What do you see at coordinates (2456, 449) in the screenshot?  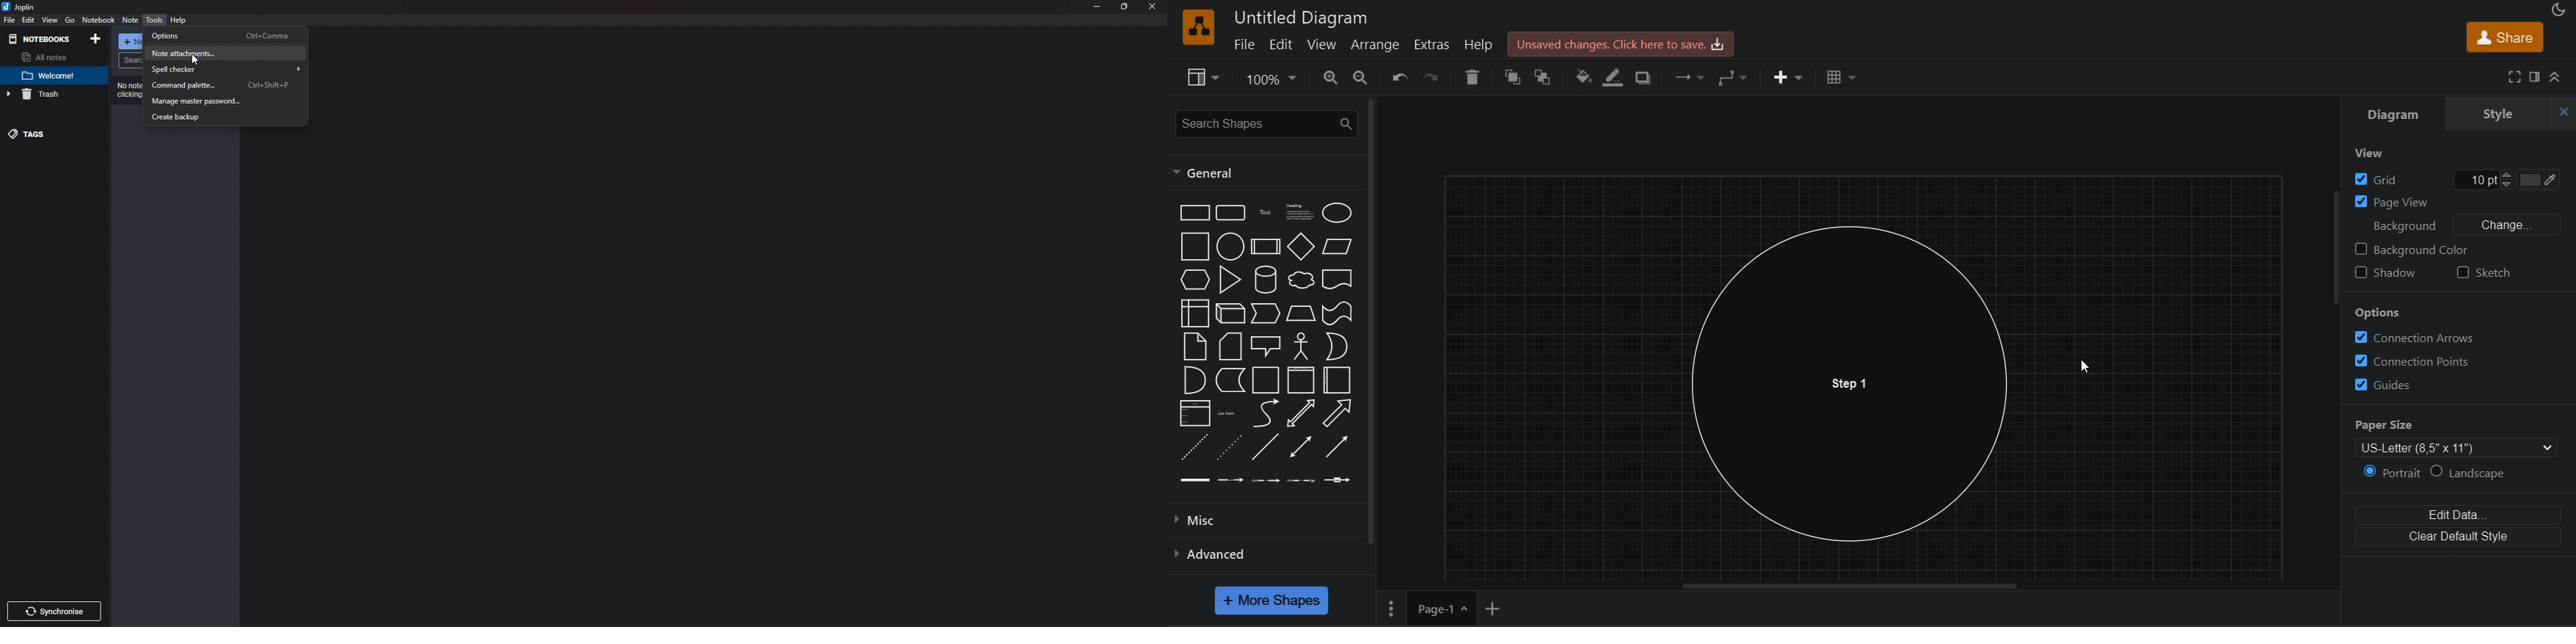 I see `us letter (8.5' x 11')` at bounding box center [2456, 449].